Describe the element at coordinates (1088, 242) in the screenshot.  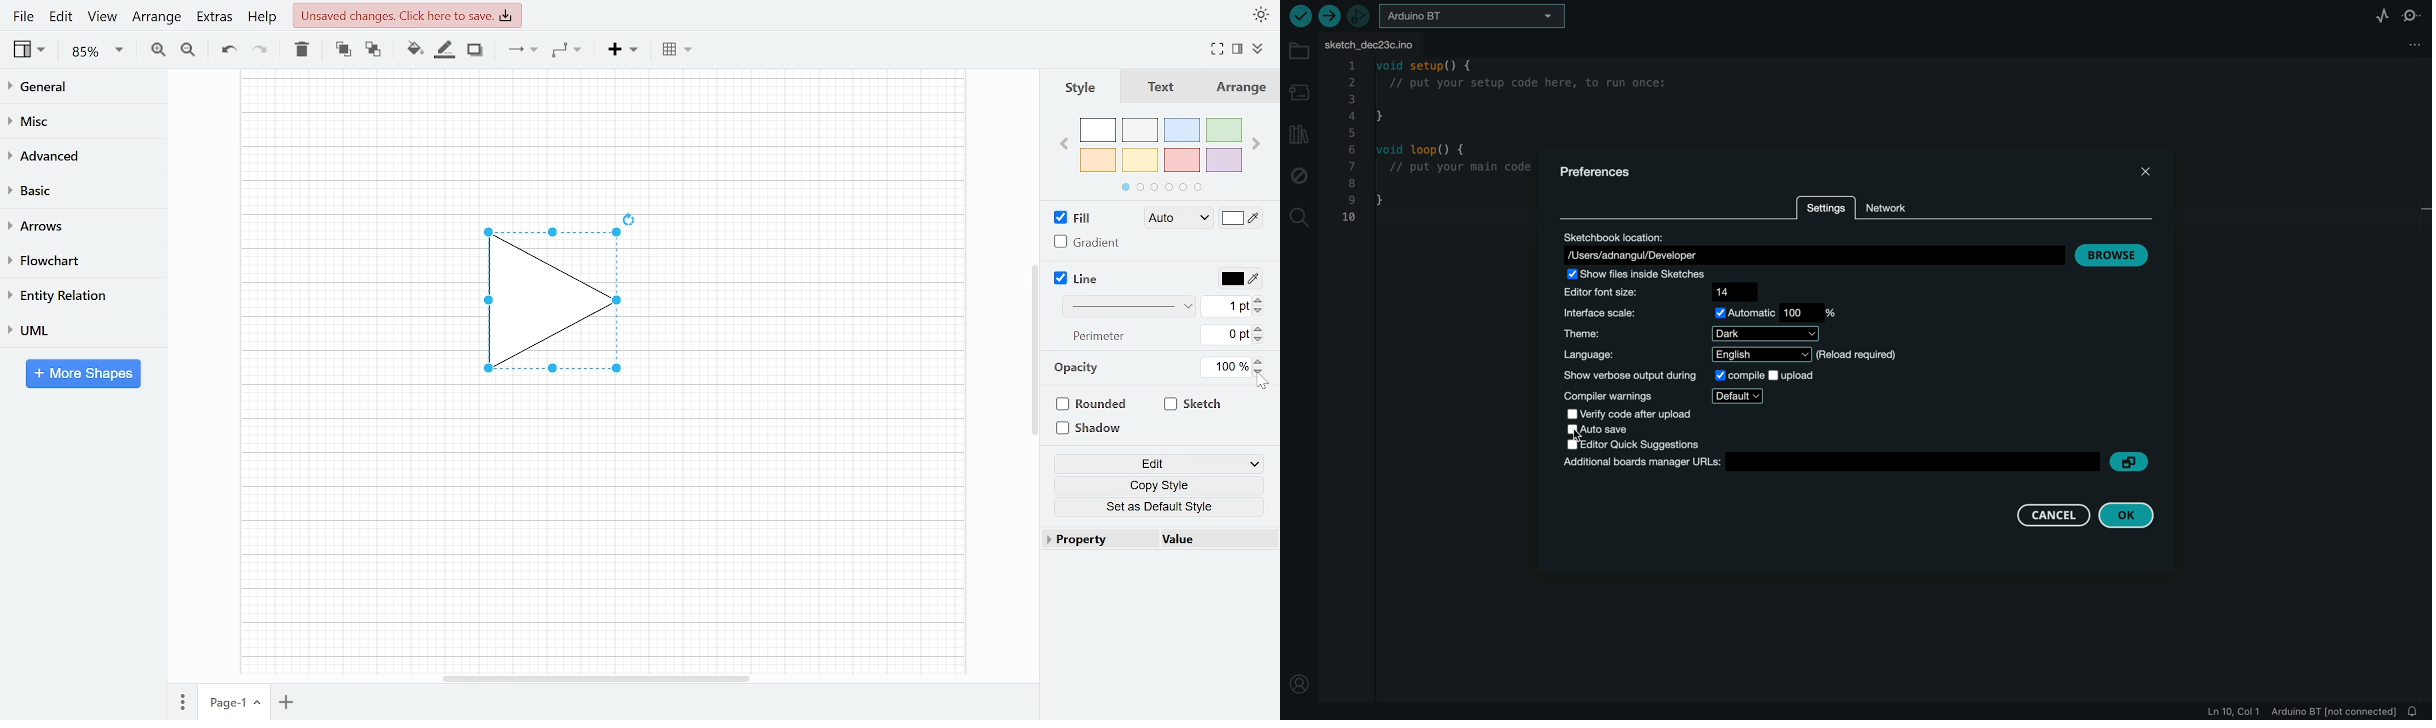
I see `Gradient` at that location.